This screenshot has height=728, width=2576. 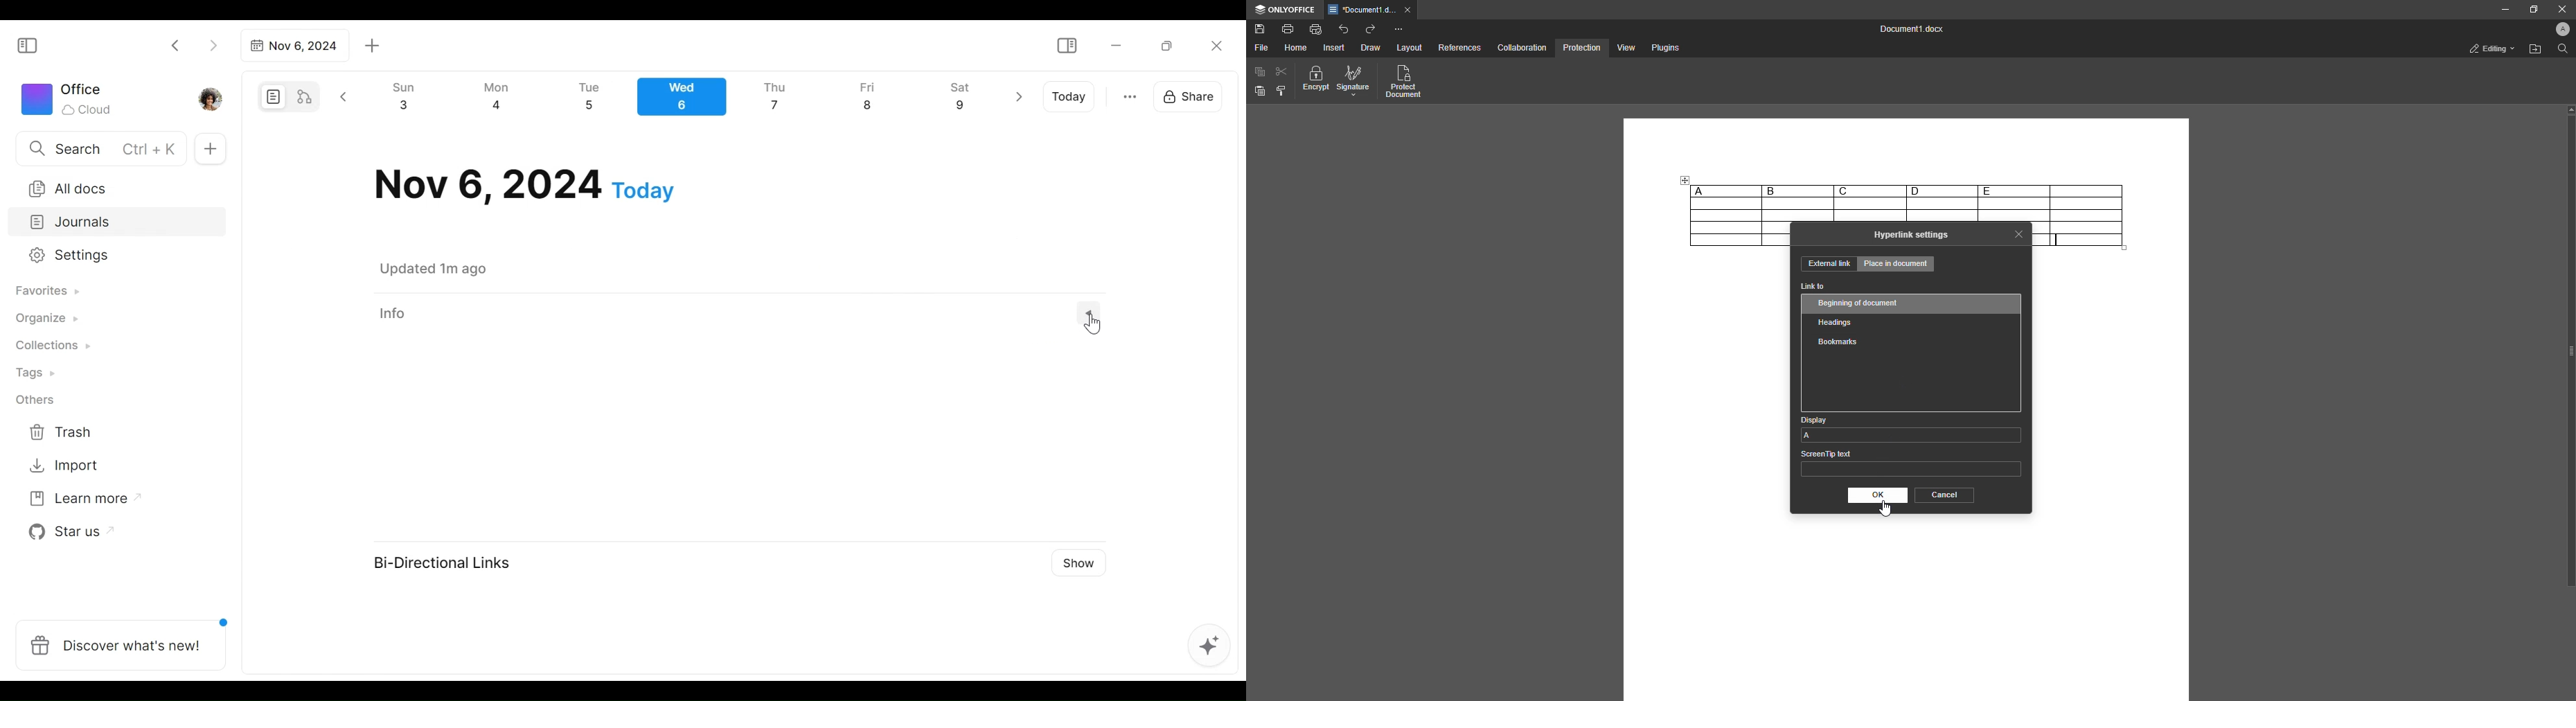 I want to click on Document 1, so click(x=1908, y=30).